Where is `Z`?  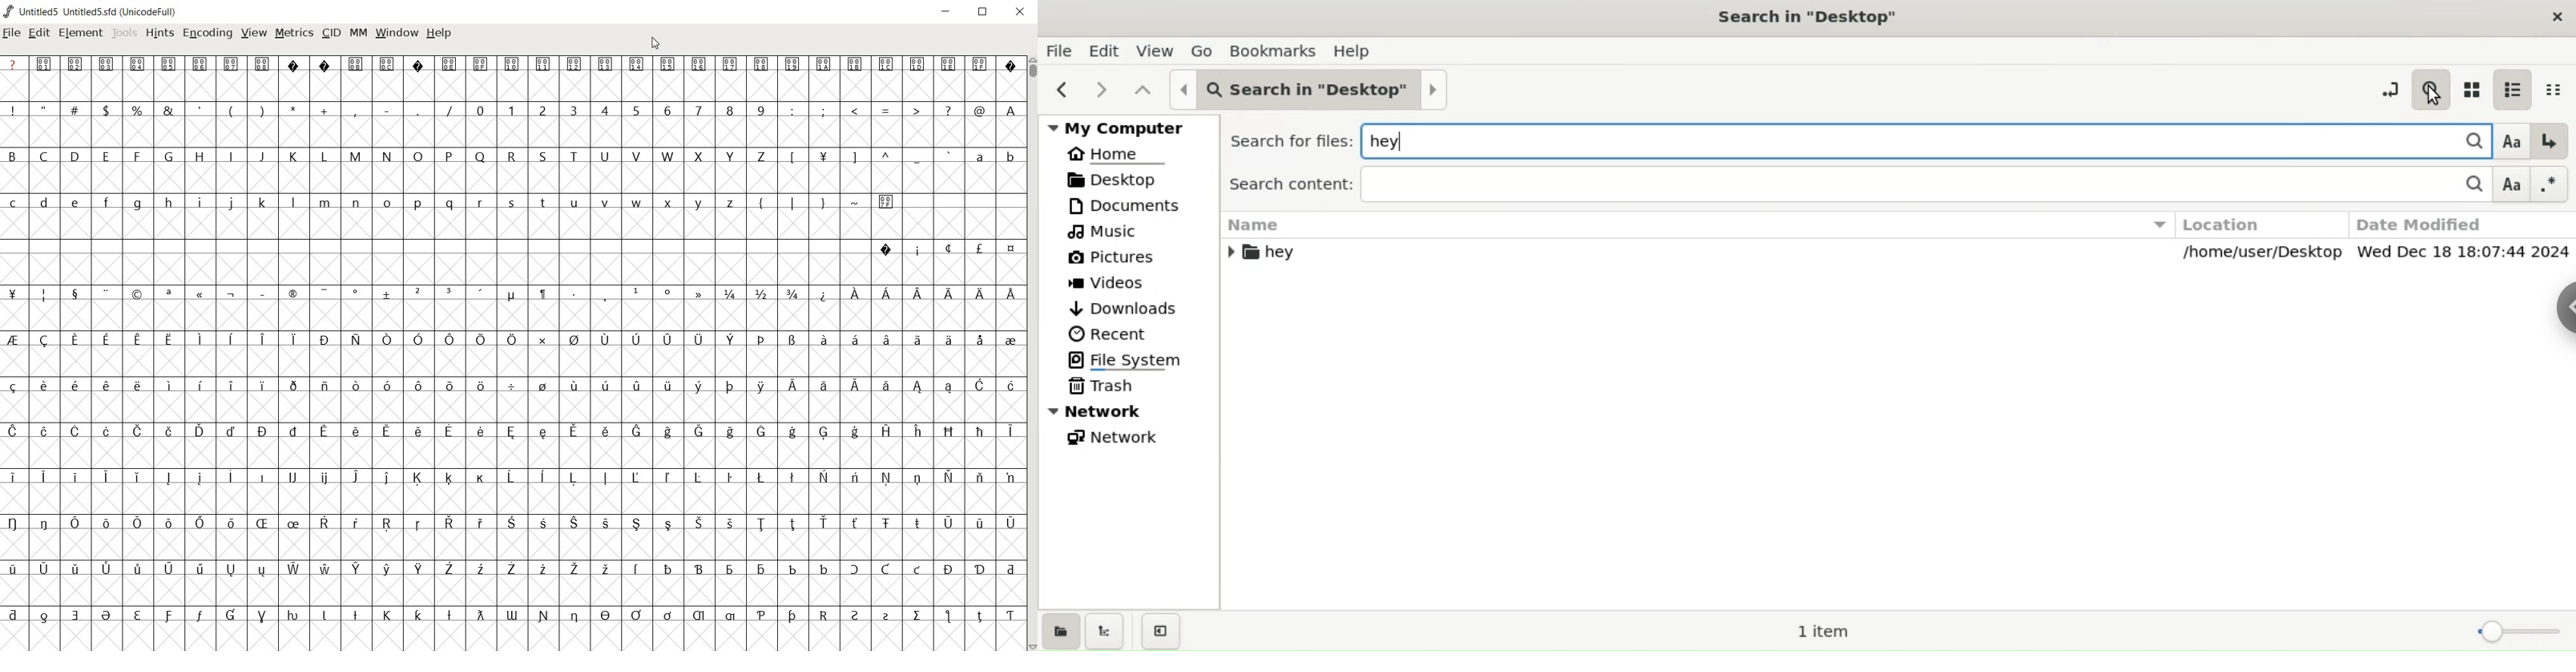
Z is located at coordinates (761, 157).